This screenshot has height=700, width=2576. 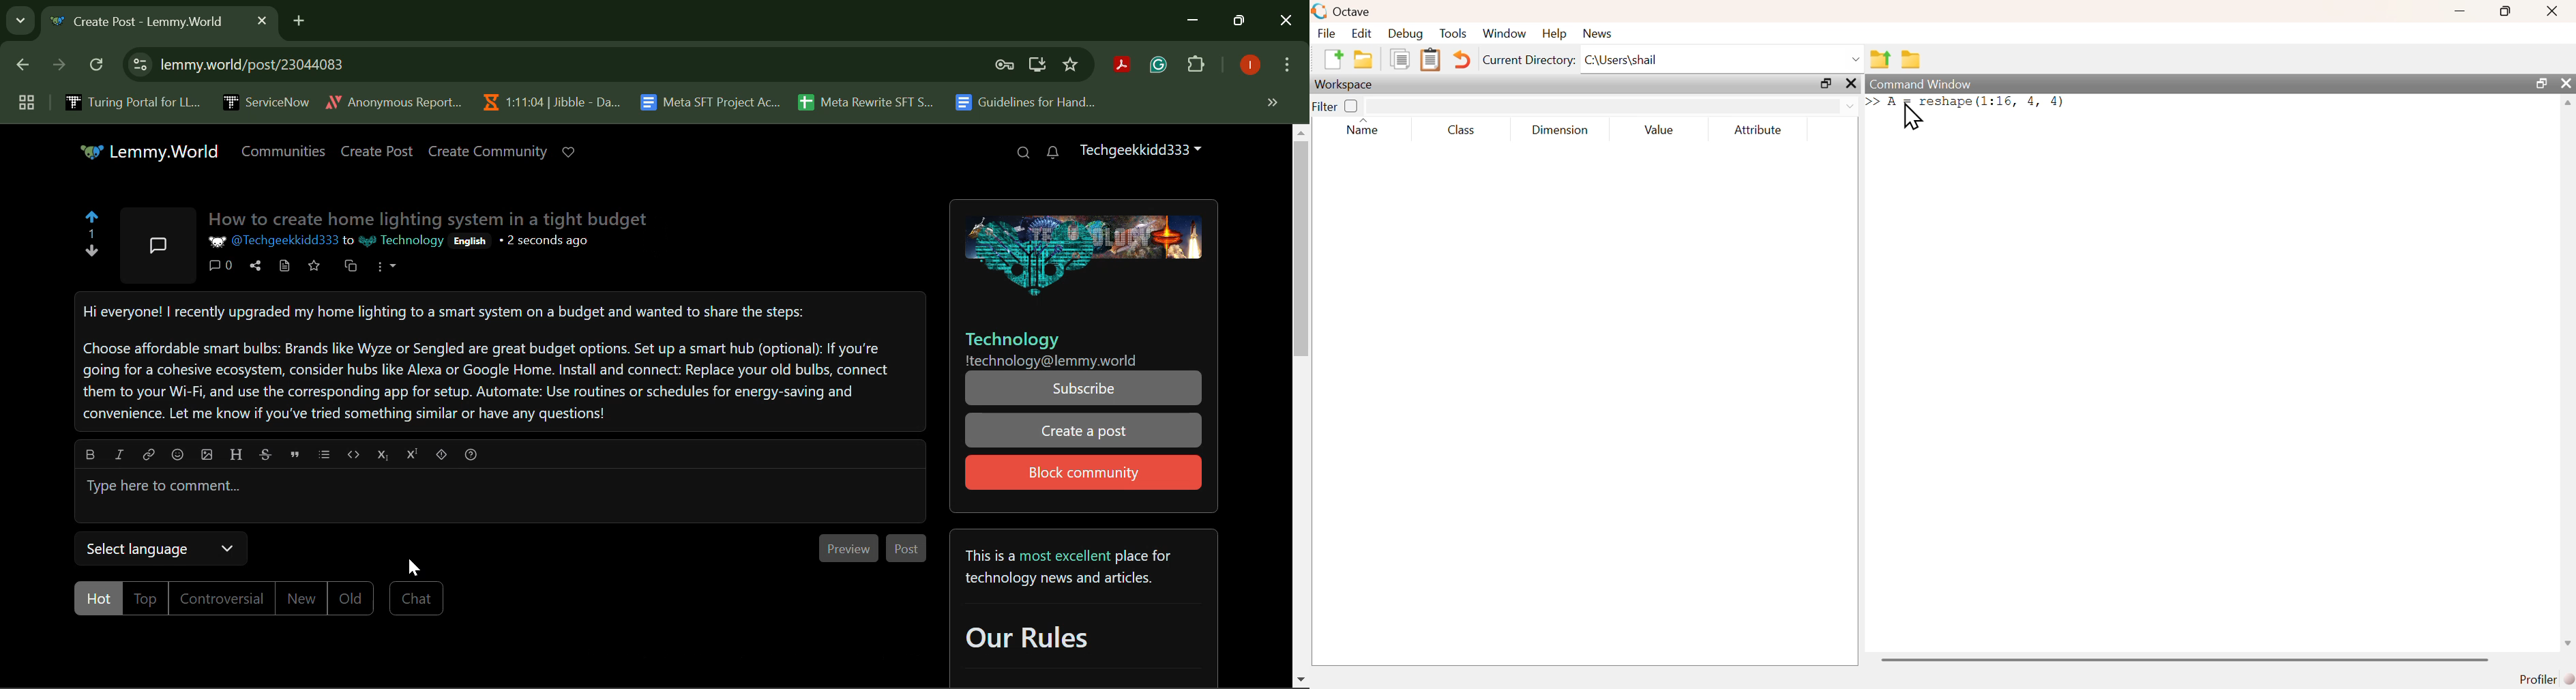 I want to click on help, so click(x=1556, y=35).